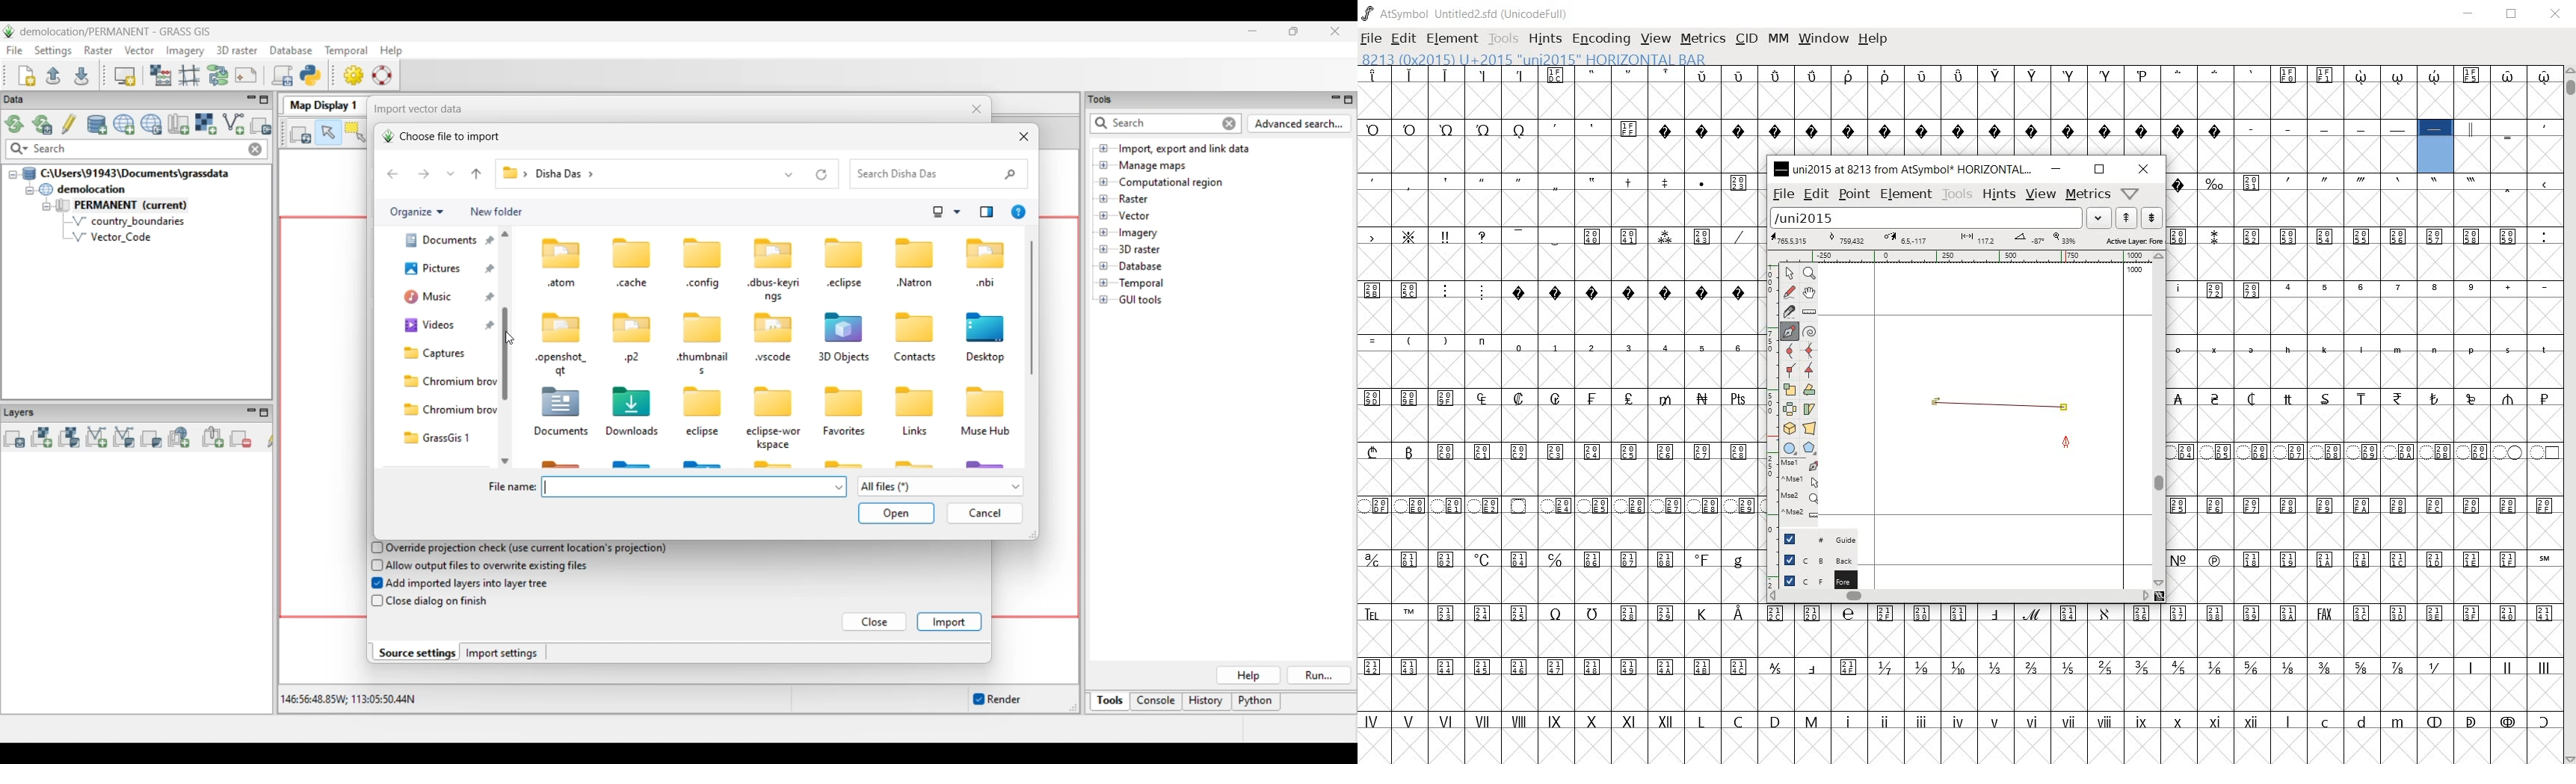 The width and height of the screenshot is (2576, 784). I want to click on change whether spiro is active or not, so click(1811, 332).